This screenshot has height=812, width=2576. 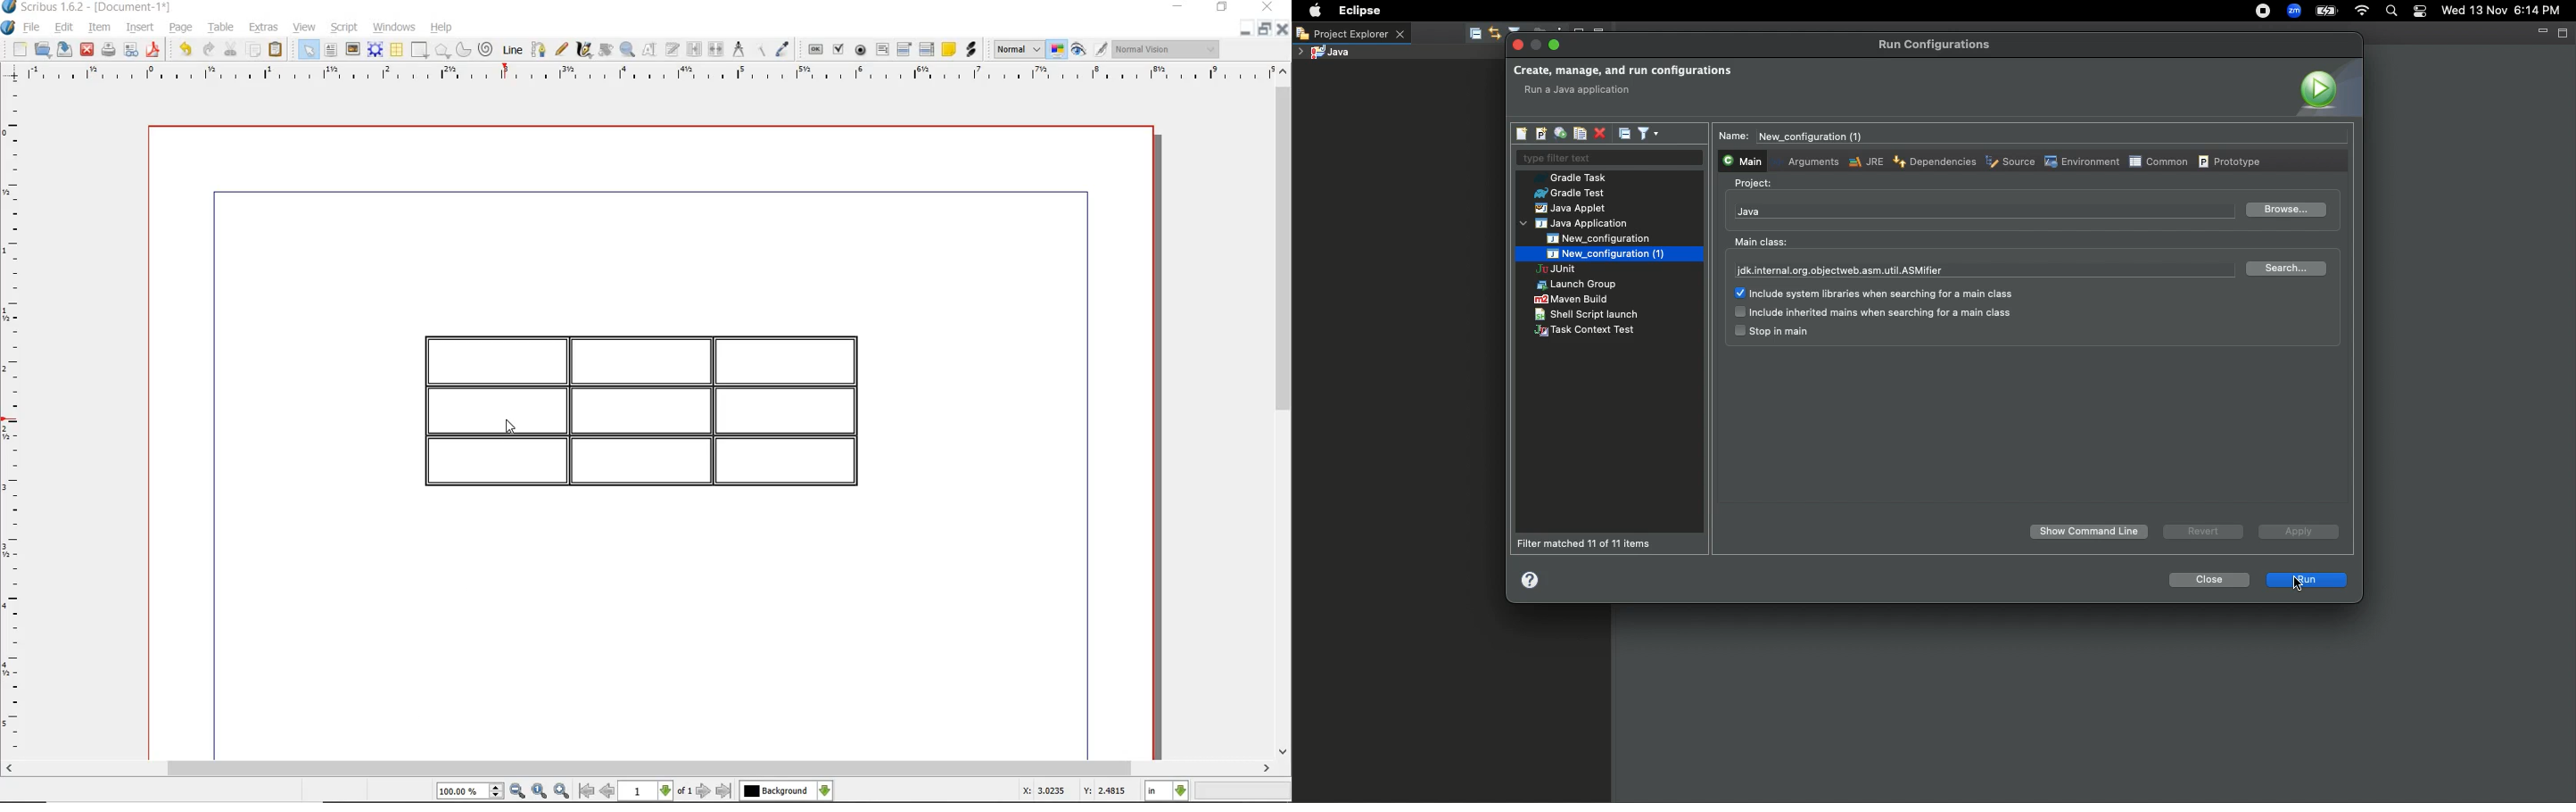 What do you see at coordinates (2390, 12) in the screenshot?
I see `Search` at bounding box center [2390, 12].